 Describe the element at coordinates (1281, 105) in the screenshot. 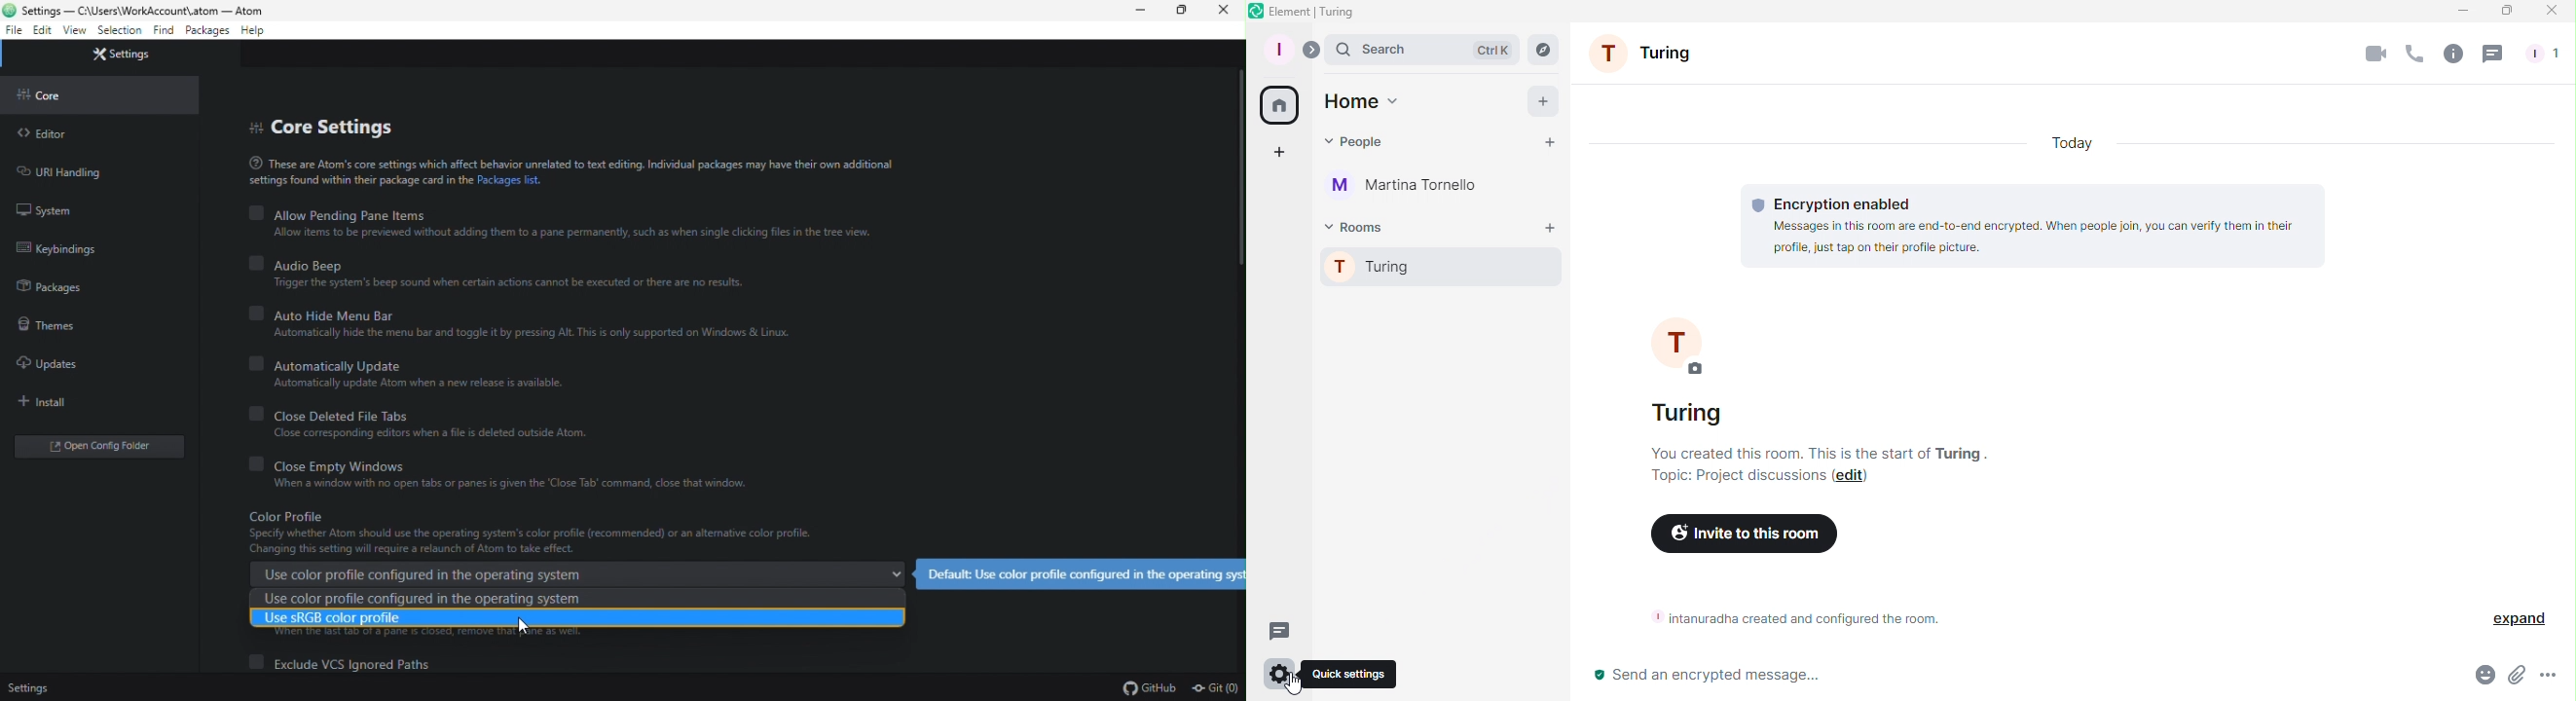

I see `Home` at that location.